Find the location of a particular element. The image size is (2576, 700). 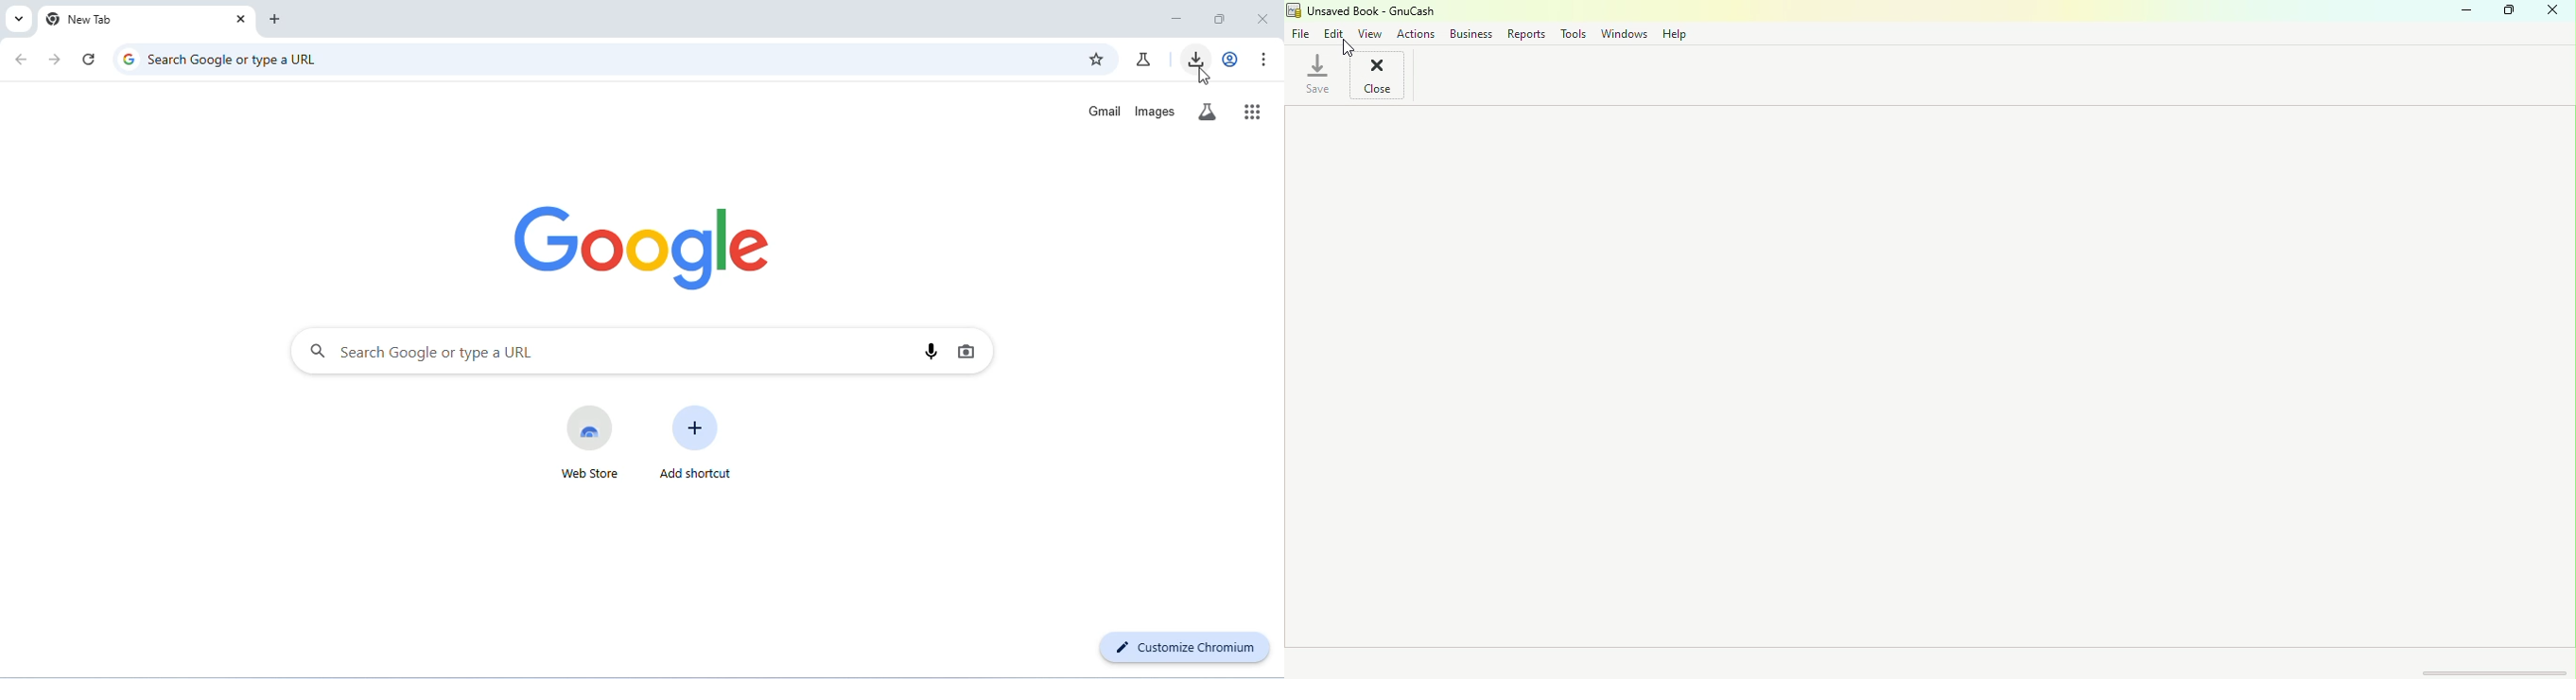

image search is located at coordinates (969, 351).